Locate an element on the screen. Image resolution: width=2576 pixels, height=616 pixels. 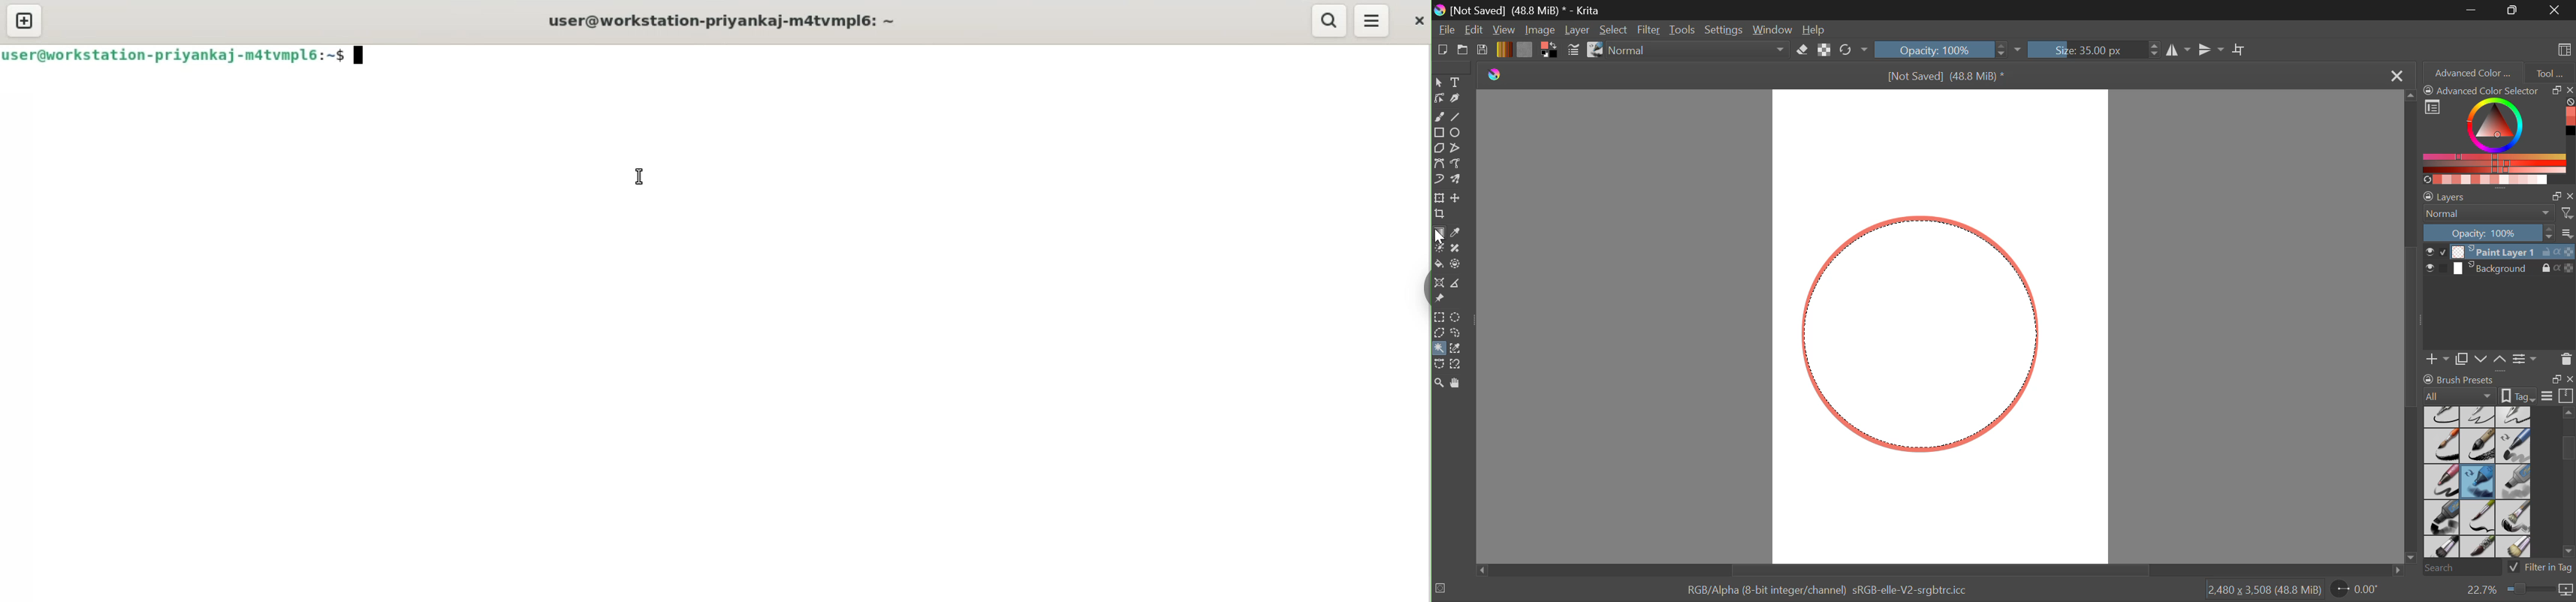
Page Dimensions is located at coordinates (2268, 590).